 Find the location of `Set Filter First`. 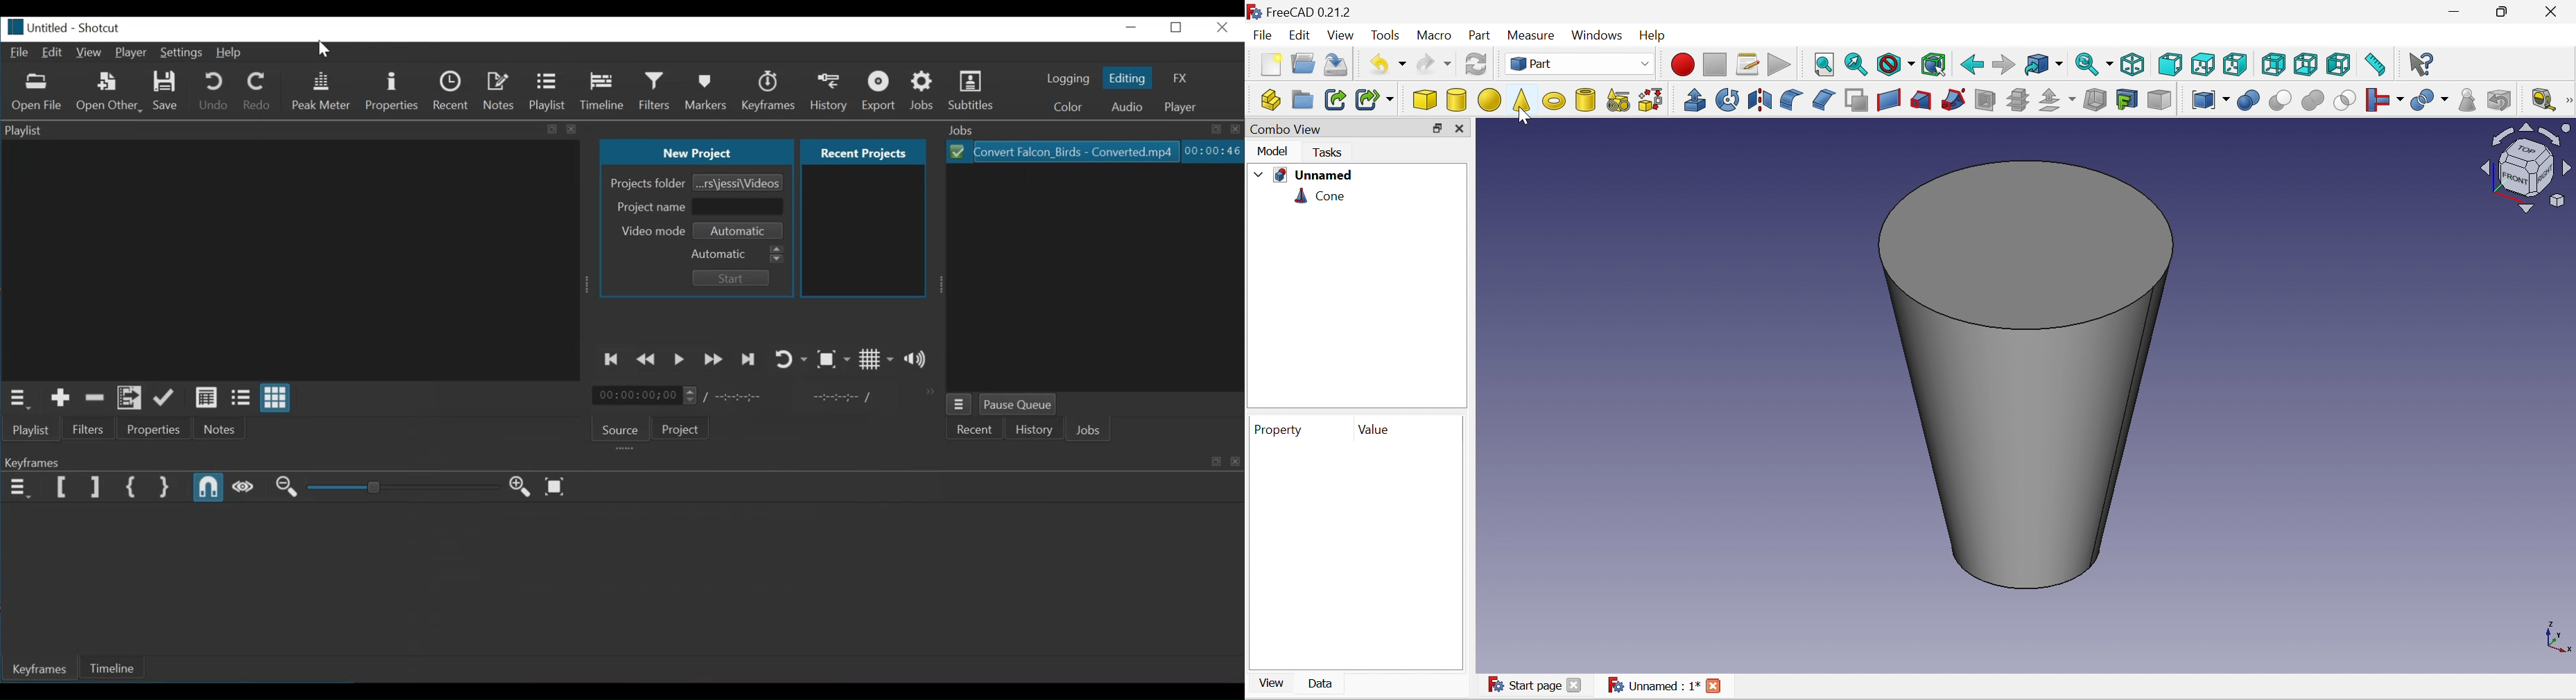

Set Filter First is located at coordinates (63, 488).